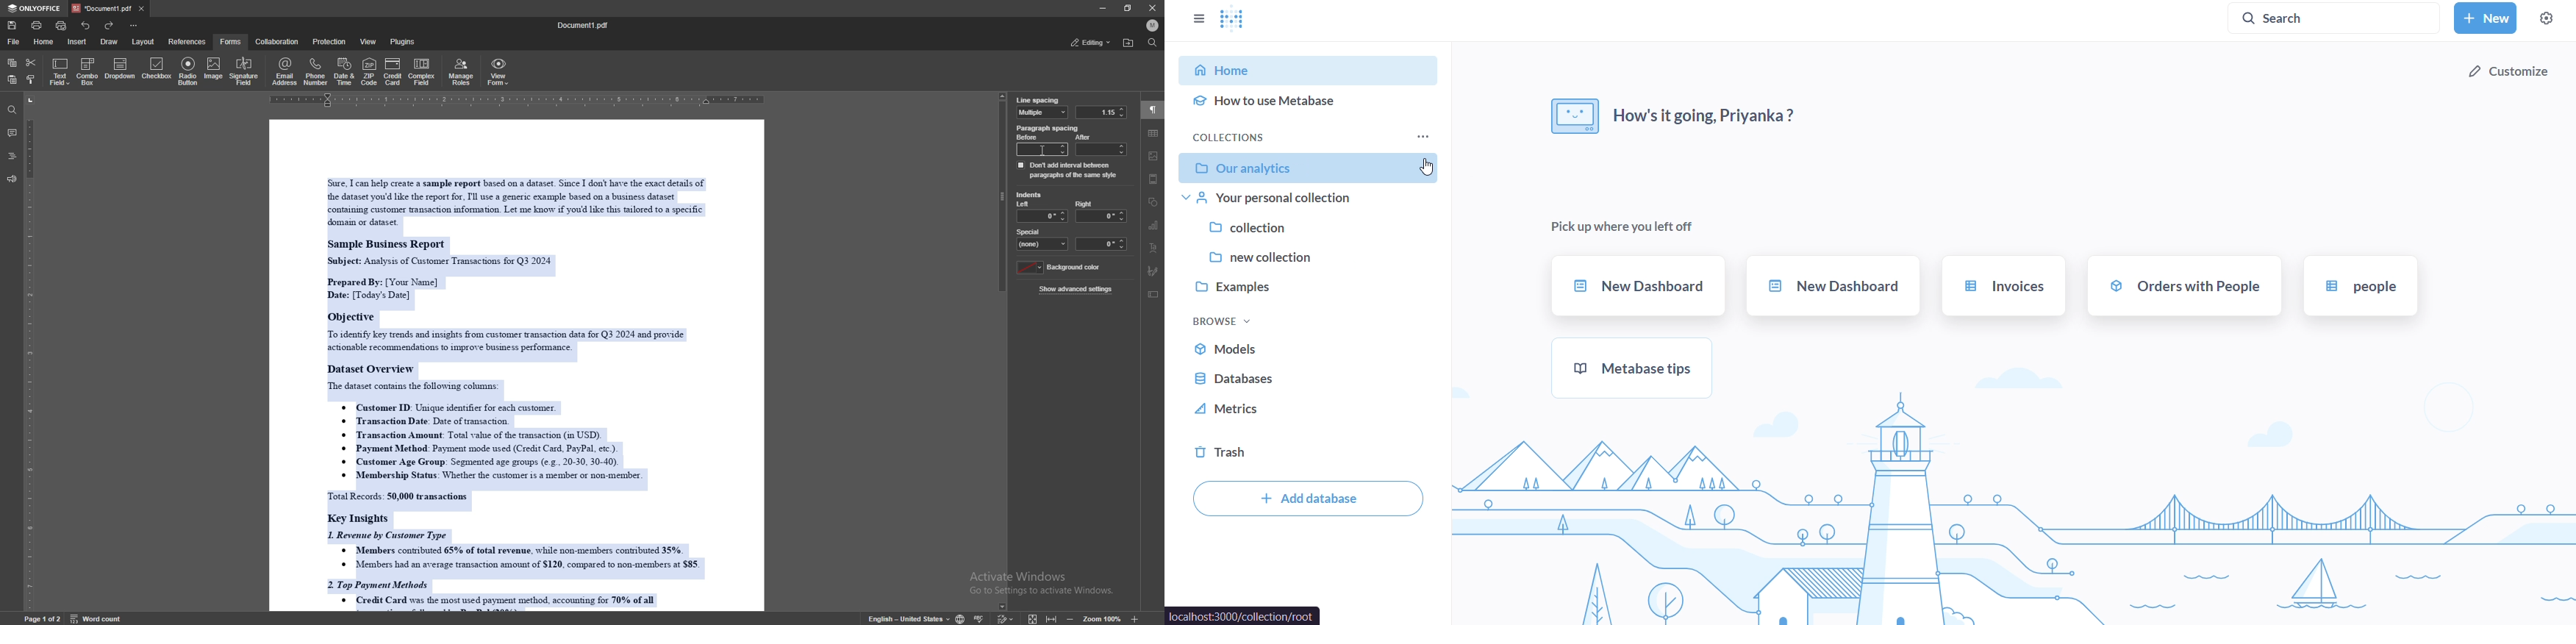 The image size is (2576, 644). Describe the element at coordinates (30, 353) in the screenshot. I see `vertical scale` at that location.